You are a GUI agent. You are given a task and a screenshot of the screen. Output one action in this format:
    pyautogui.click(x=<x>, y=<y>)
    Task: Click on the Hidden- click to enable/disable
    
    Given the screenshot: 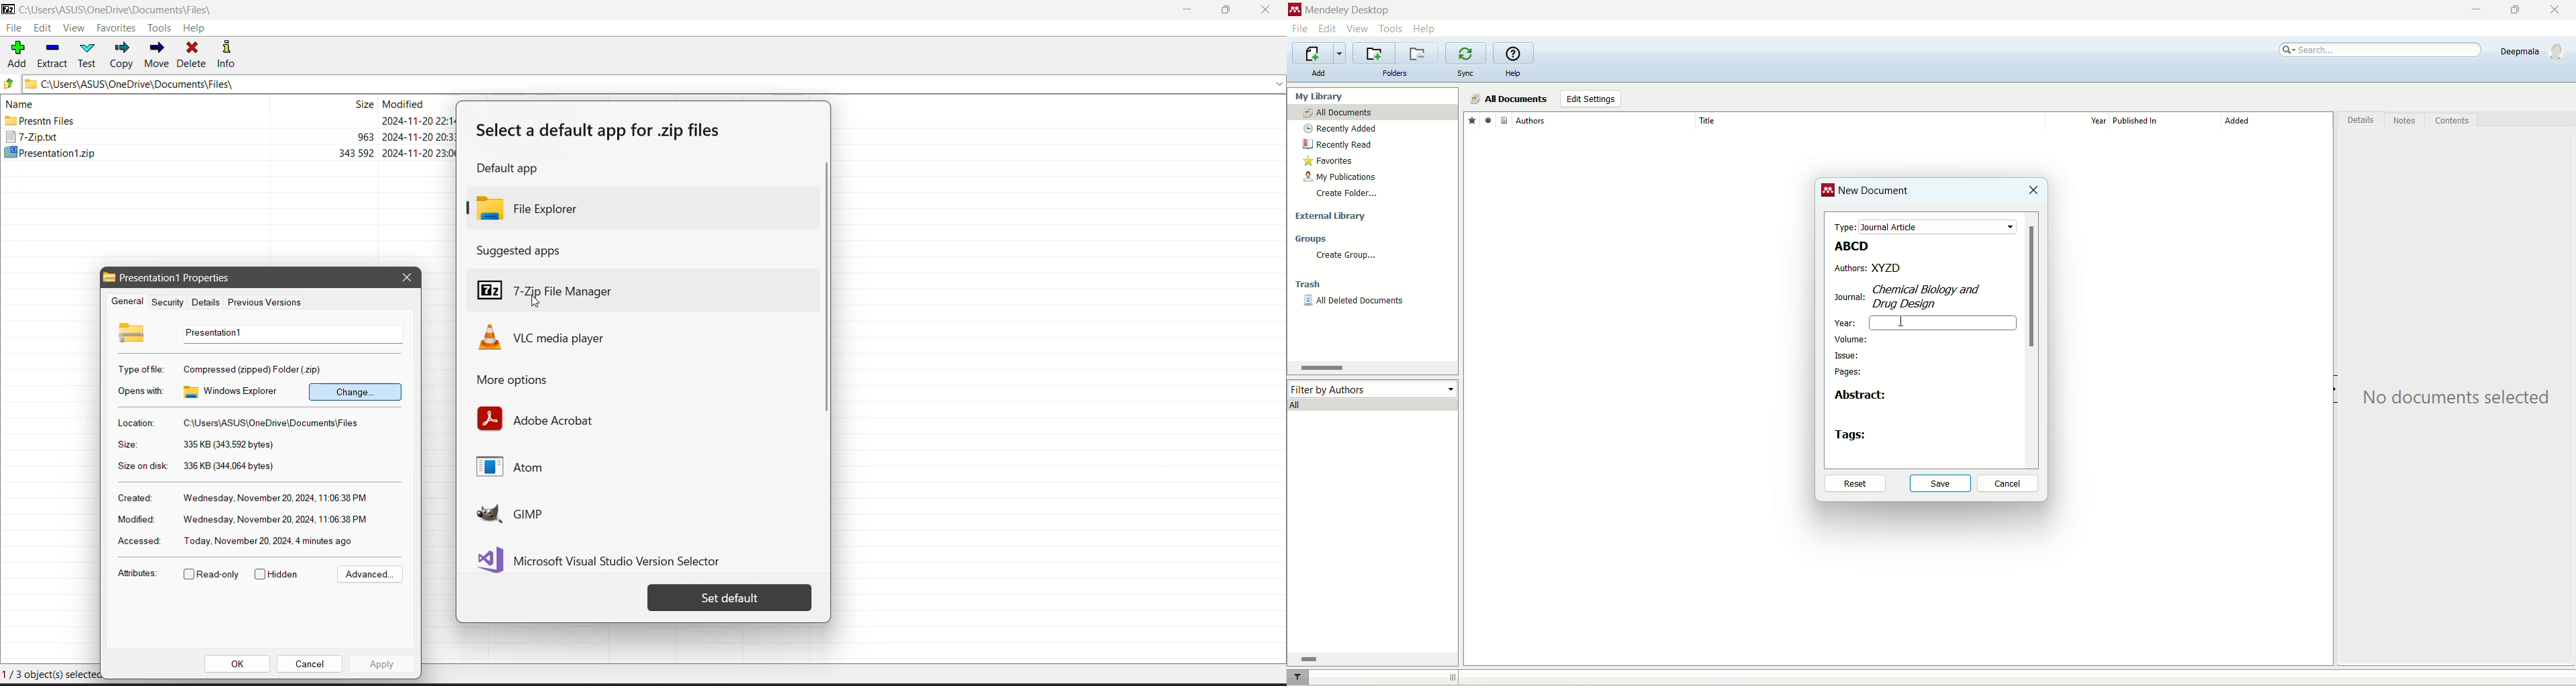 What is the action you would take?
    pyautogui.click(x=279, y=575)
    